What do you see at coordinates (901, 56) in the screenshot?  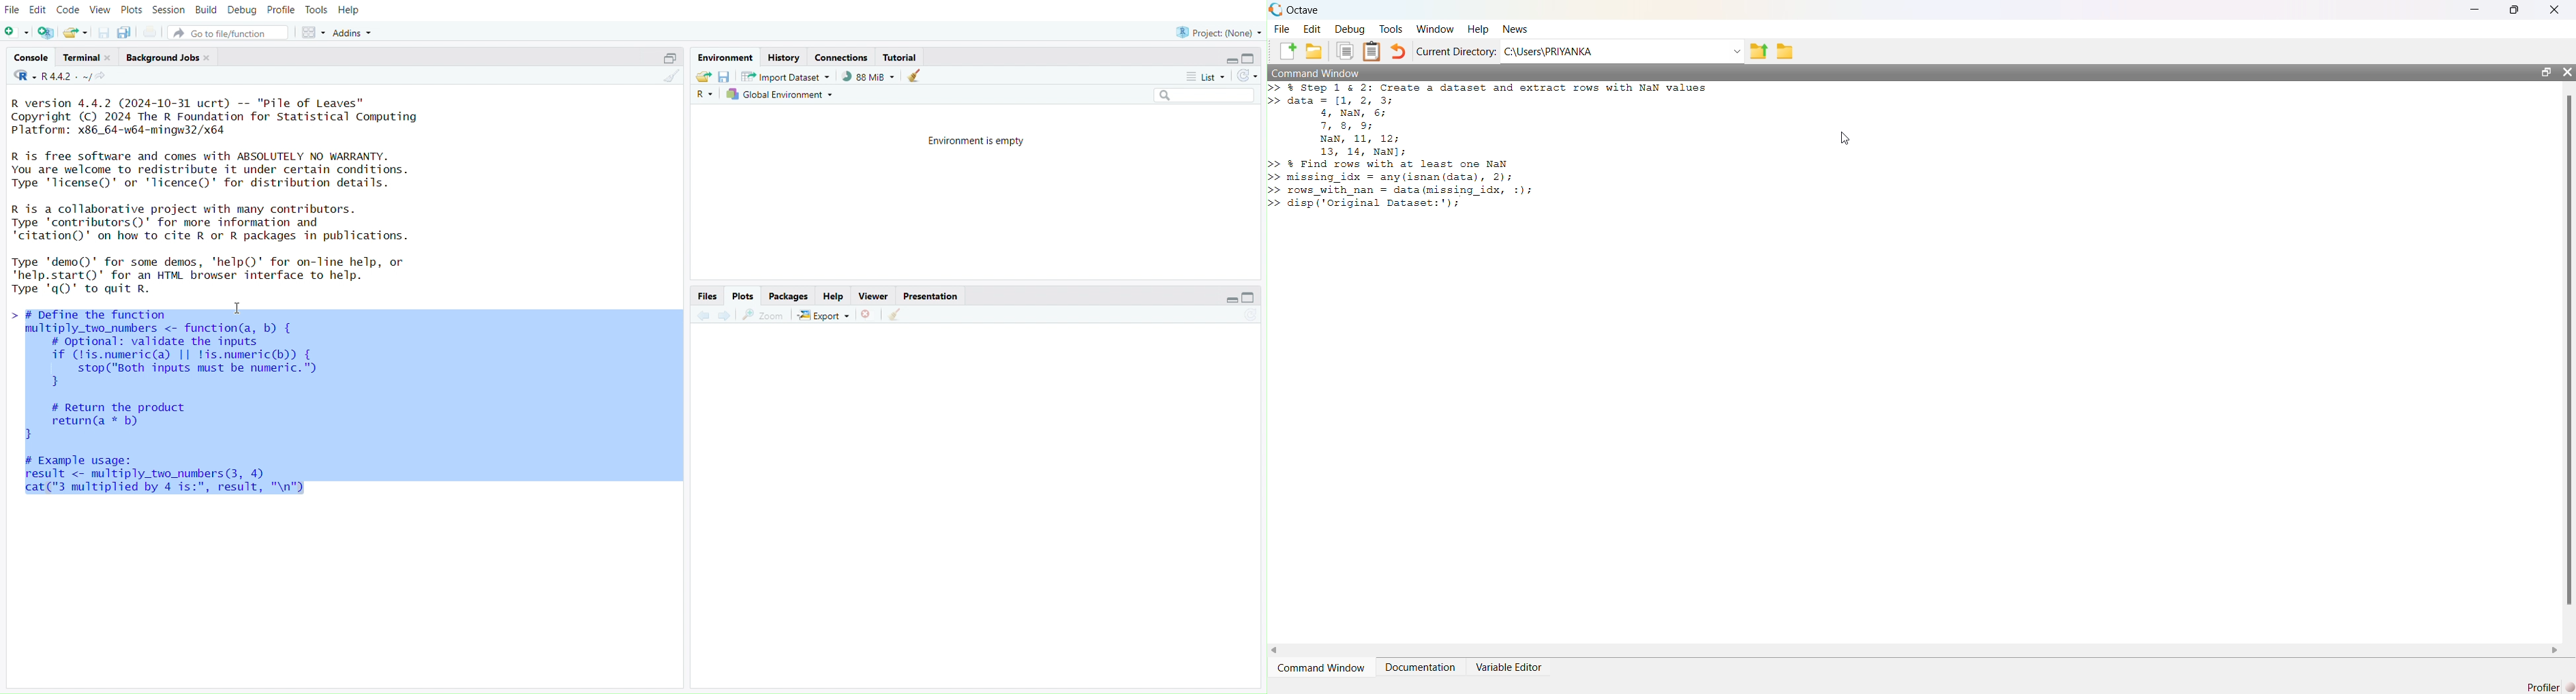 I see `Tutorial` at bounding box center [901, 56].